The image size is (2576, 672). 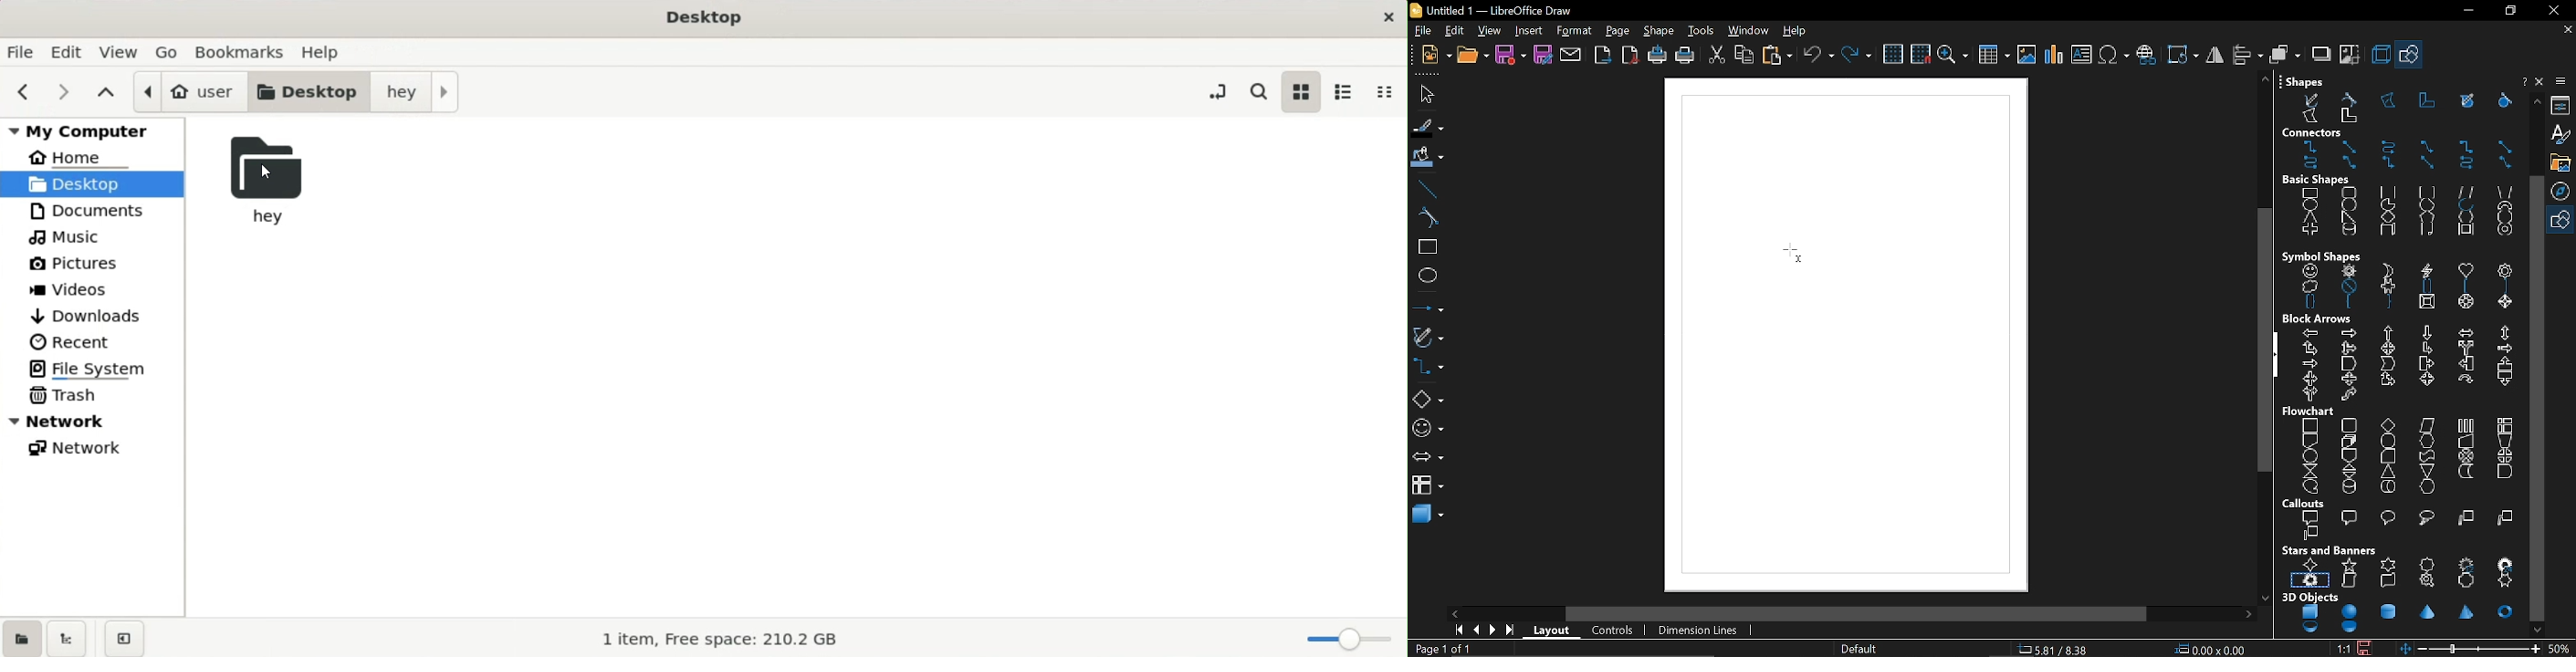 What do you see at coordinates (2344, 648) in the screenshot?
I see `scaling factor (1:1)` at bounding box center [2344, 648].